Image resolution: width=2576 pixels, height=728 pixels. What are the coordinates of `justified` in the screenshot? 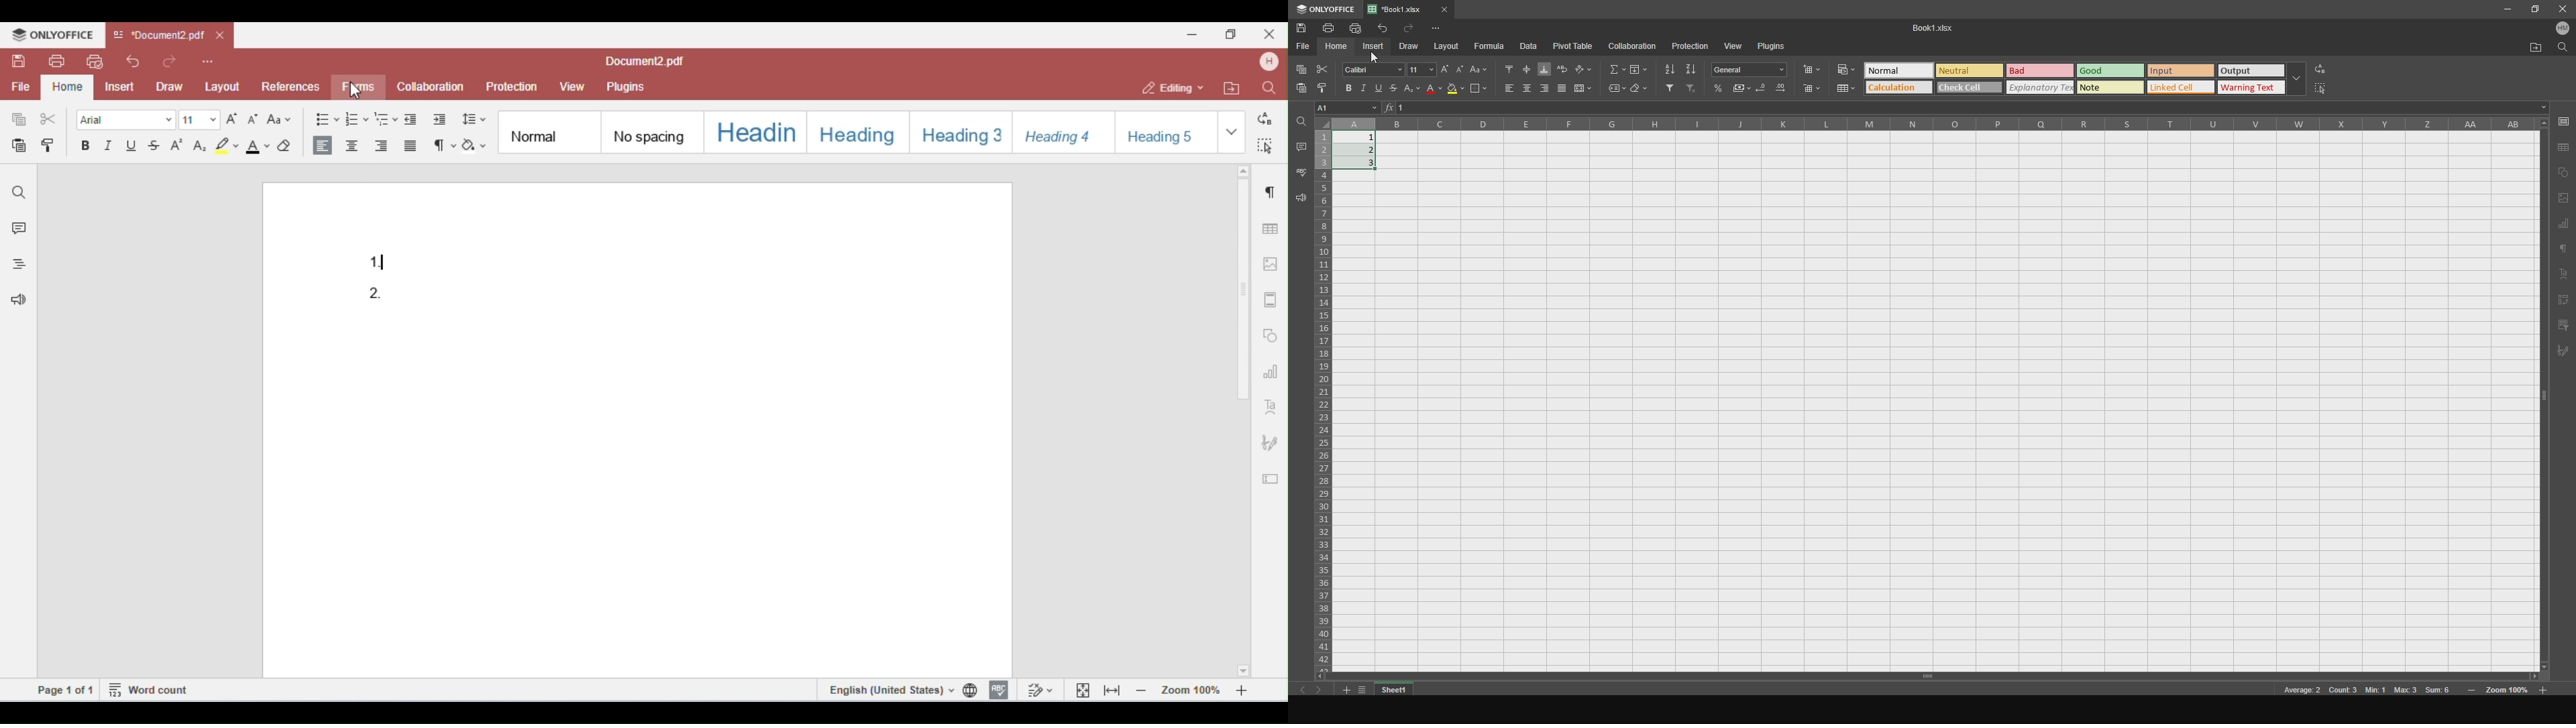 It's located at (1562, 89).